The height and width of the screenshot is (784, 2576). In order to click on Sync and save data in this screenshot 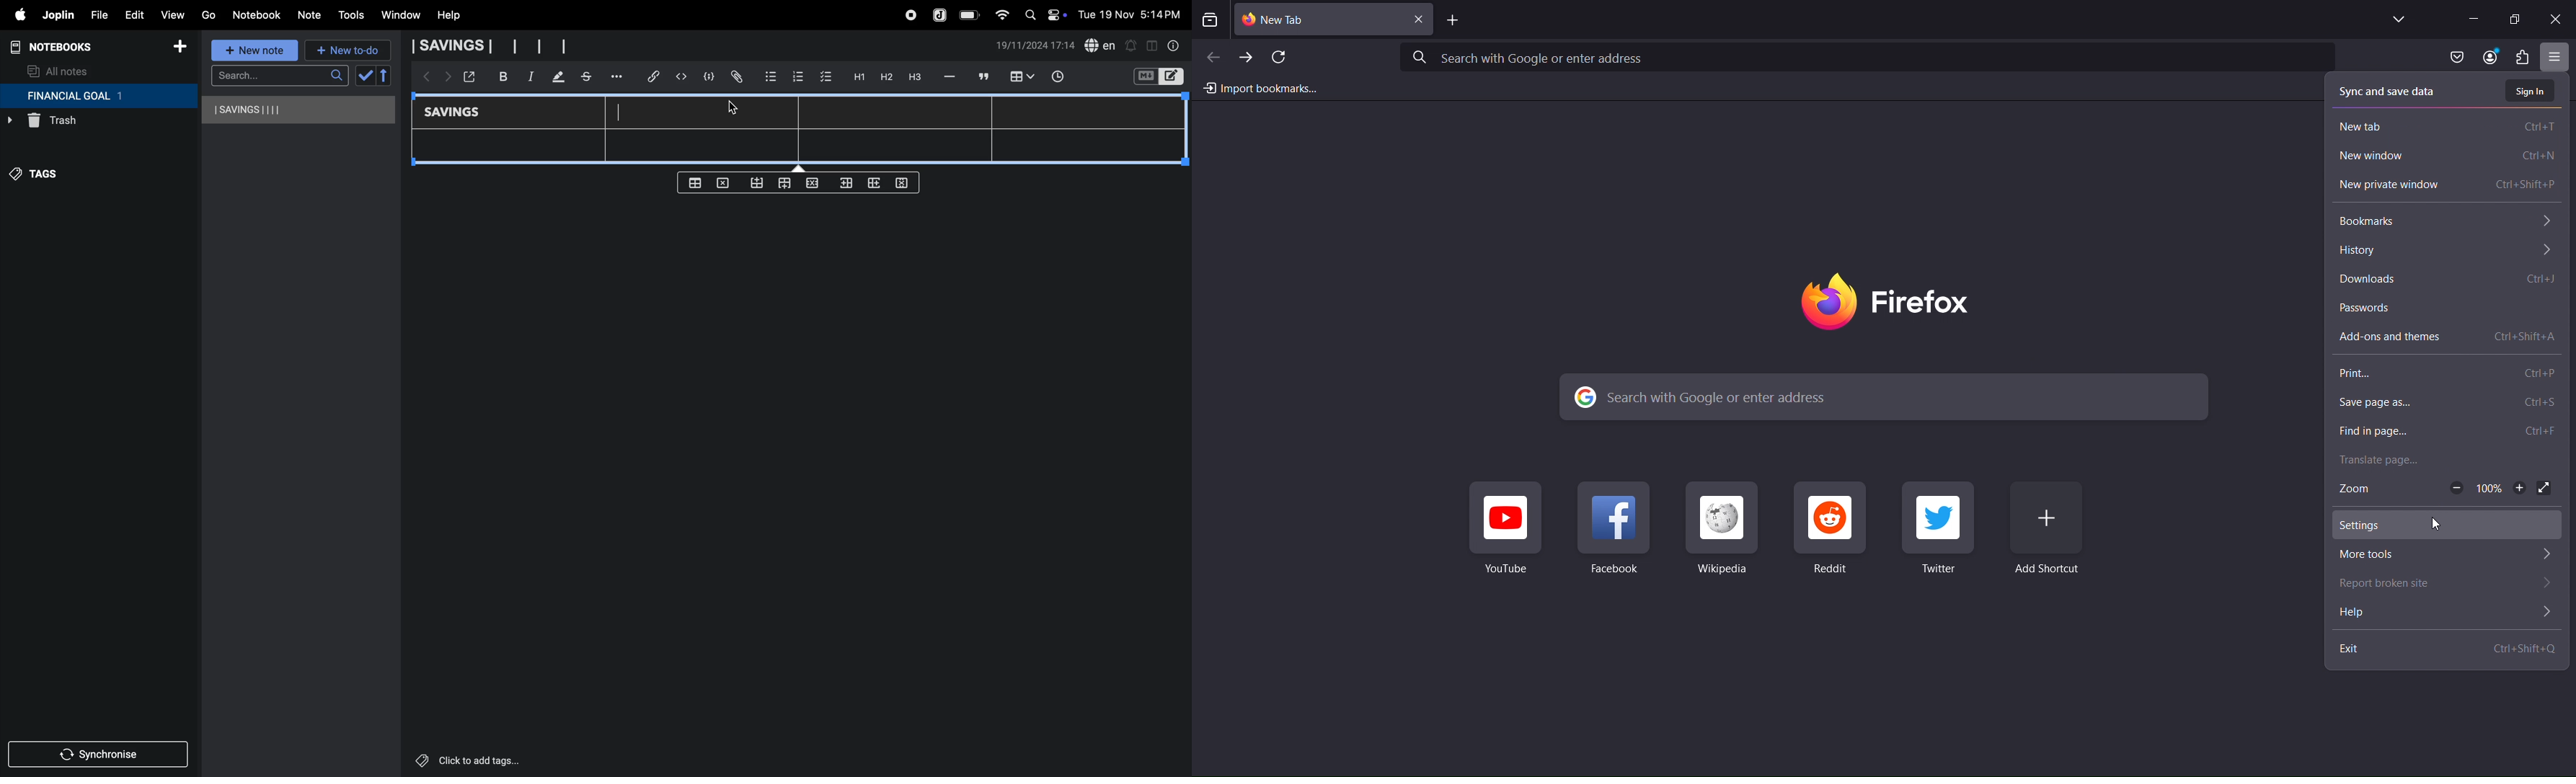, I will do `click(2397, 89)`.